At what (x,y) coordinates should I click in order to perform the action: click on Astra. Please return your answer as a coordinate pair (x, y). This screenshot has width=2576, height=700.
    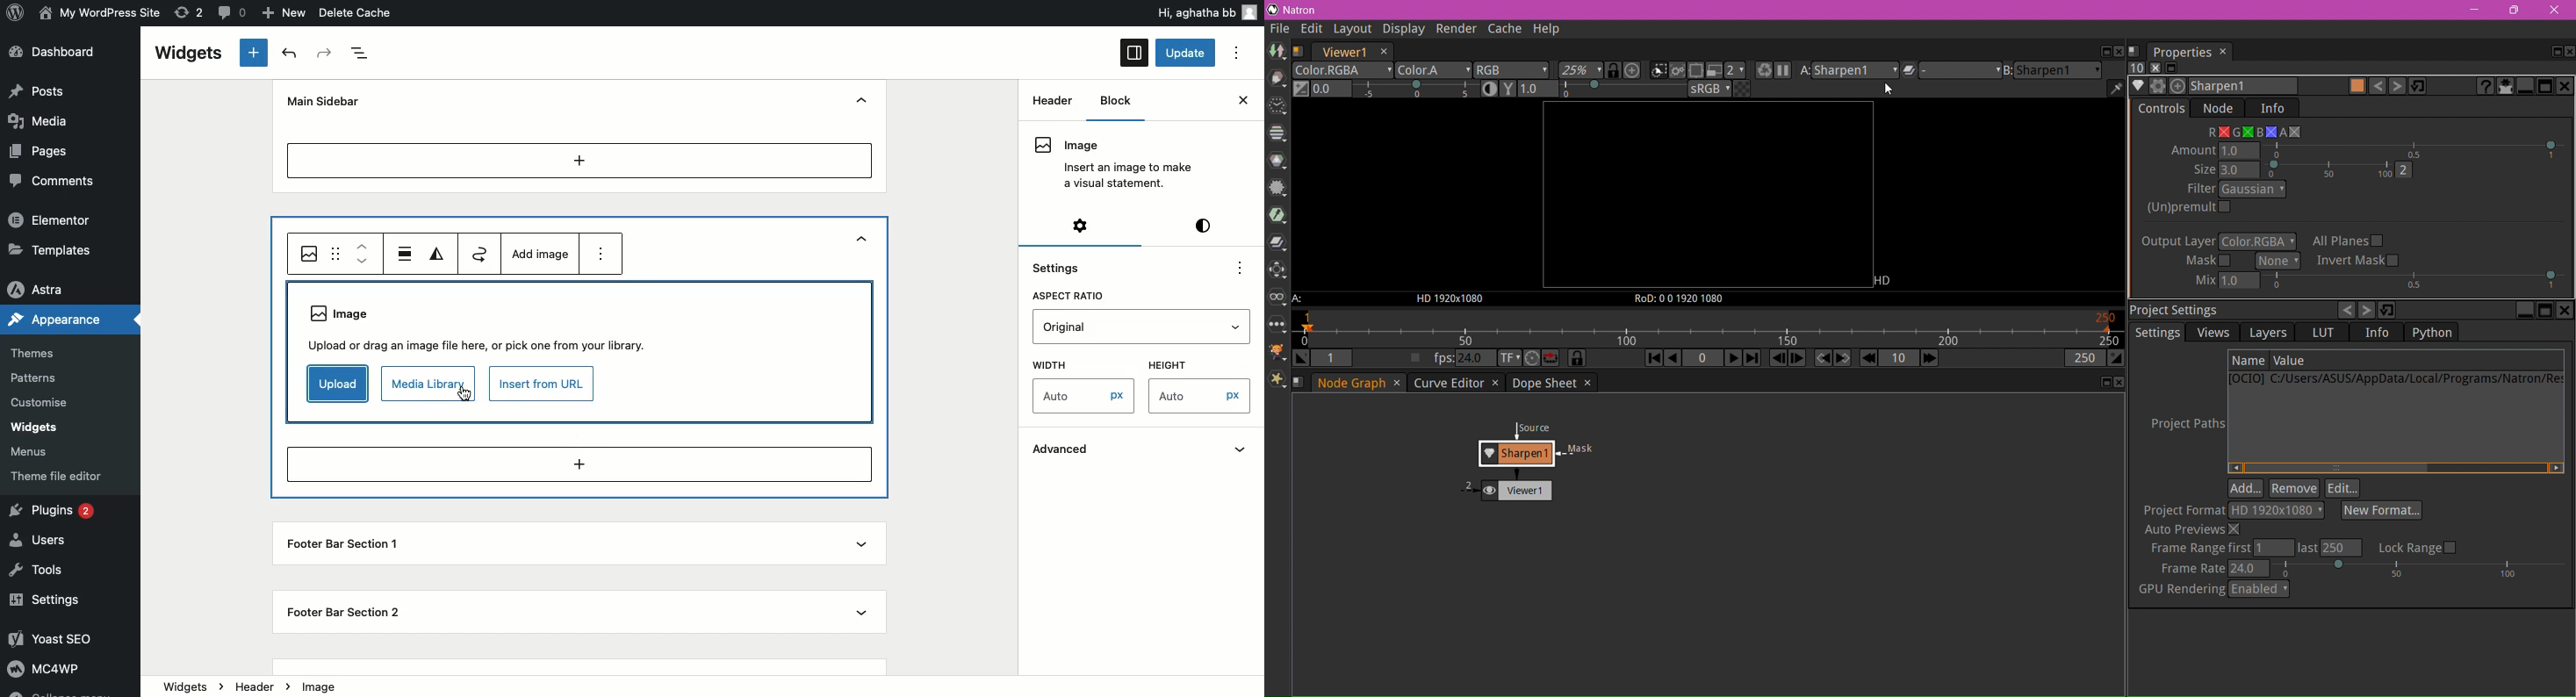
    Looking at the image, I should click on (39, 291).